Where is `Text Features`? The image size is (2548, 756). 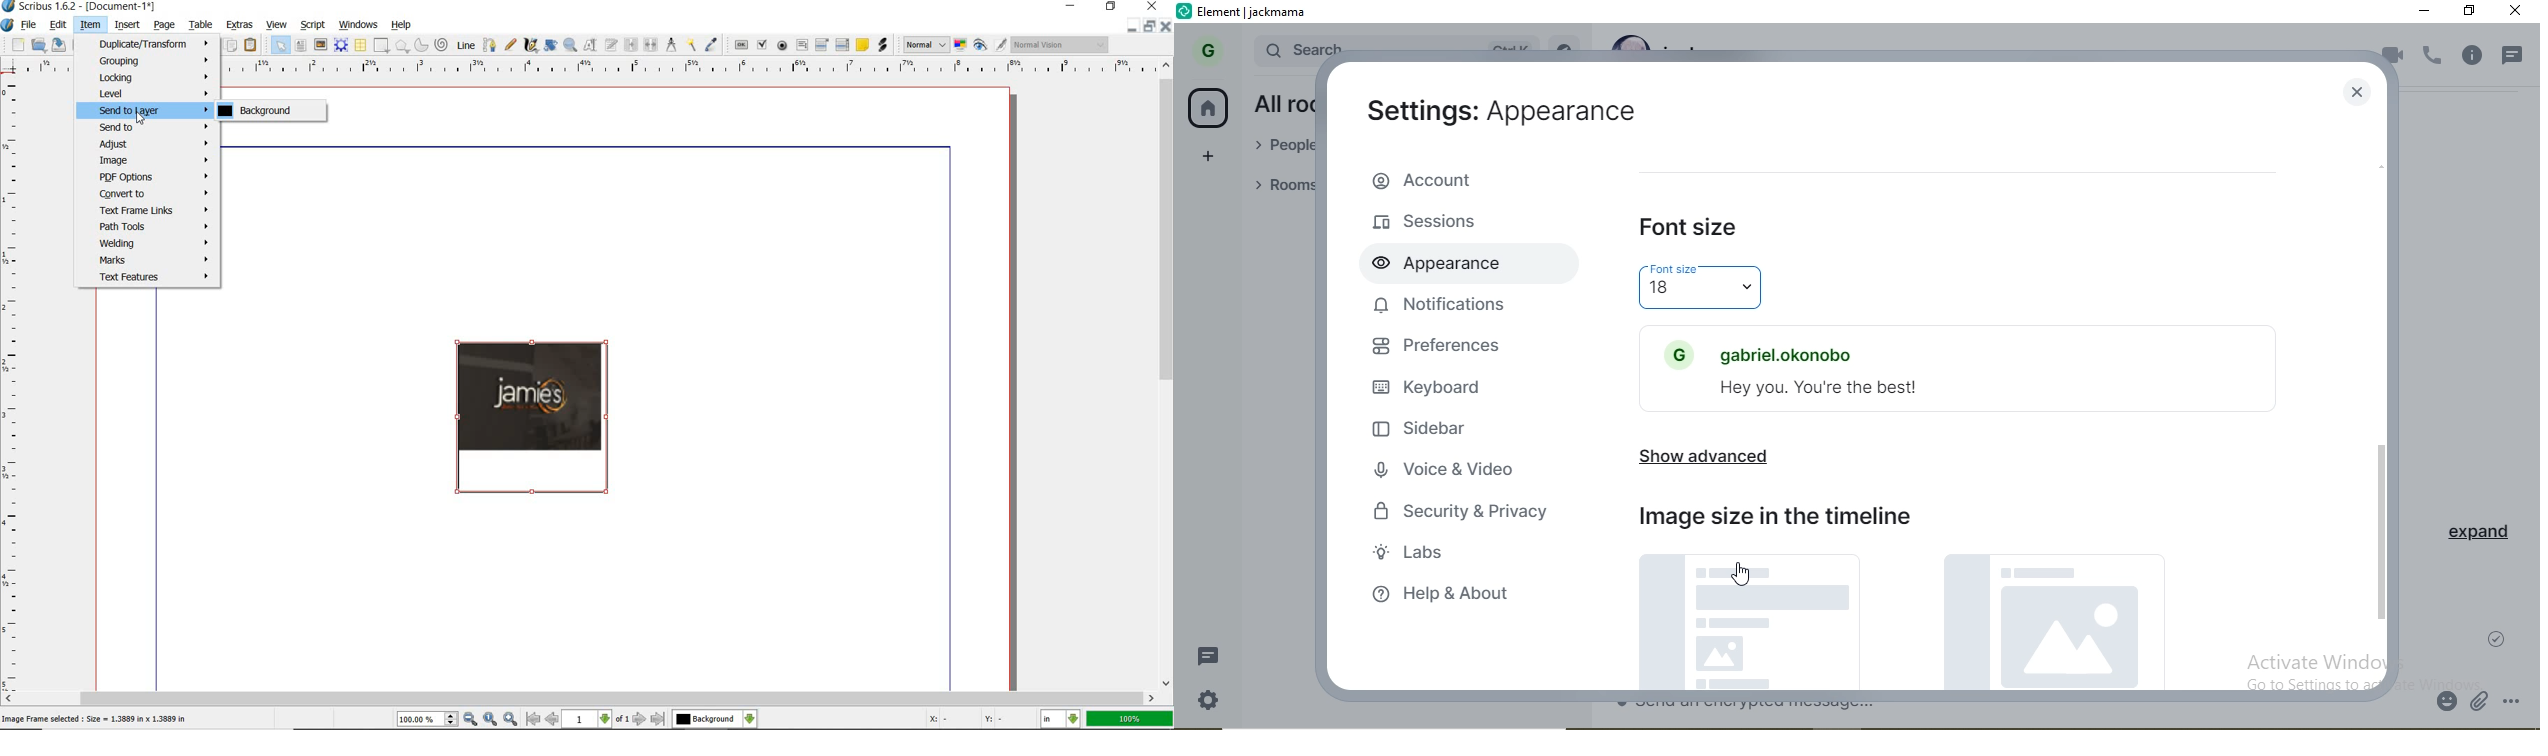 Text Features is located at coordinates (150, 278).